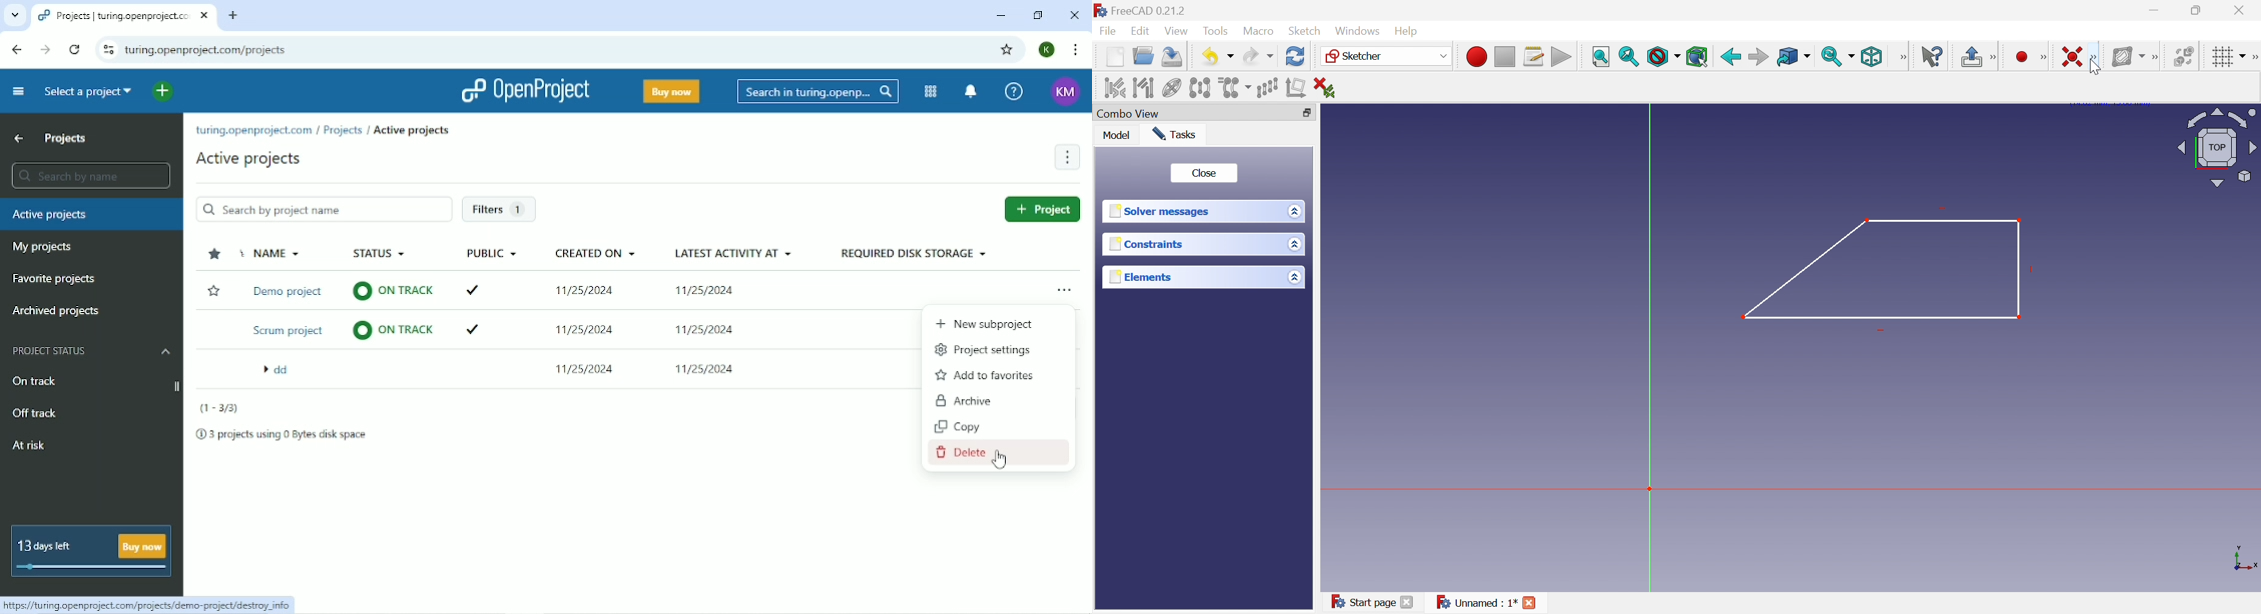  Describe the element at coordinates (1324, 86) in the screenshot. I see `Delete all constraints` at that location.